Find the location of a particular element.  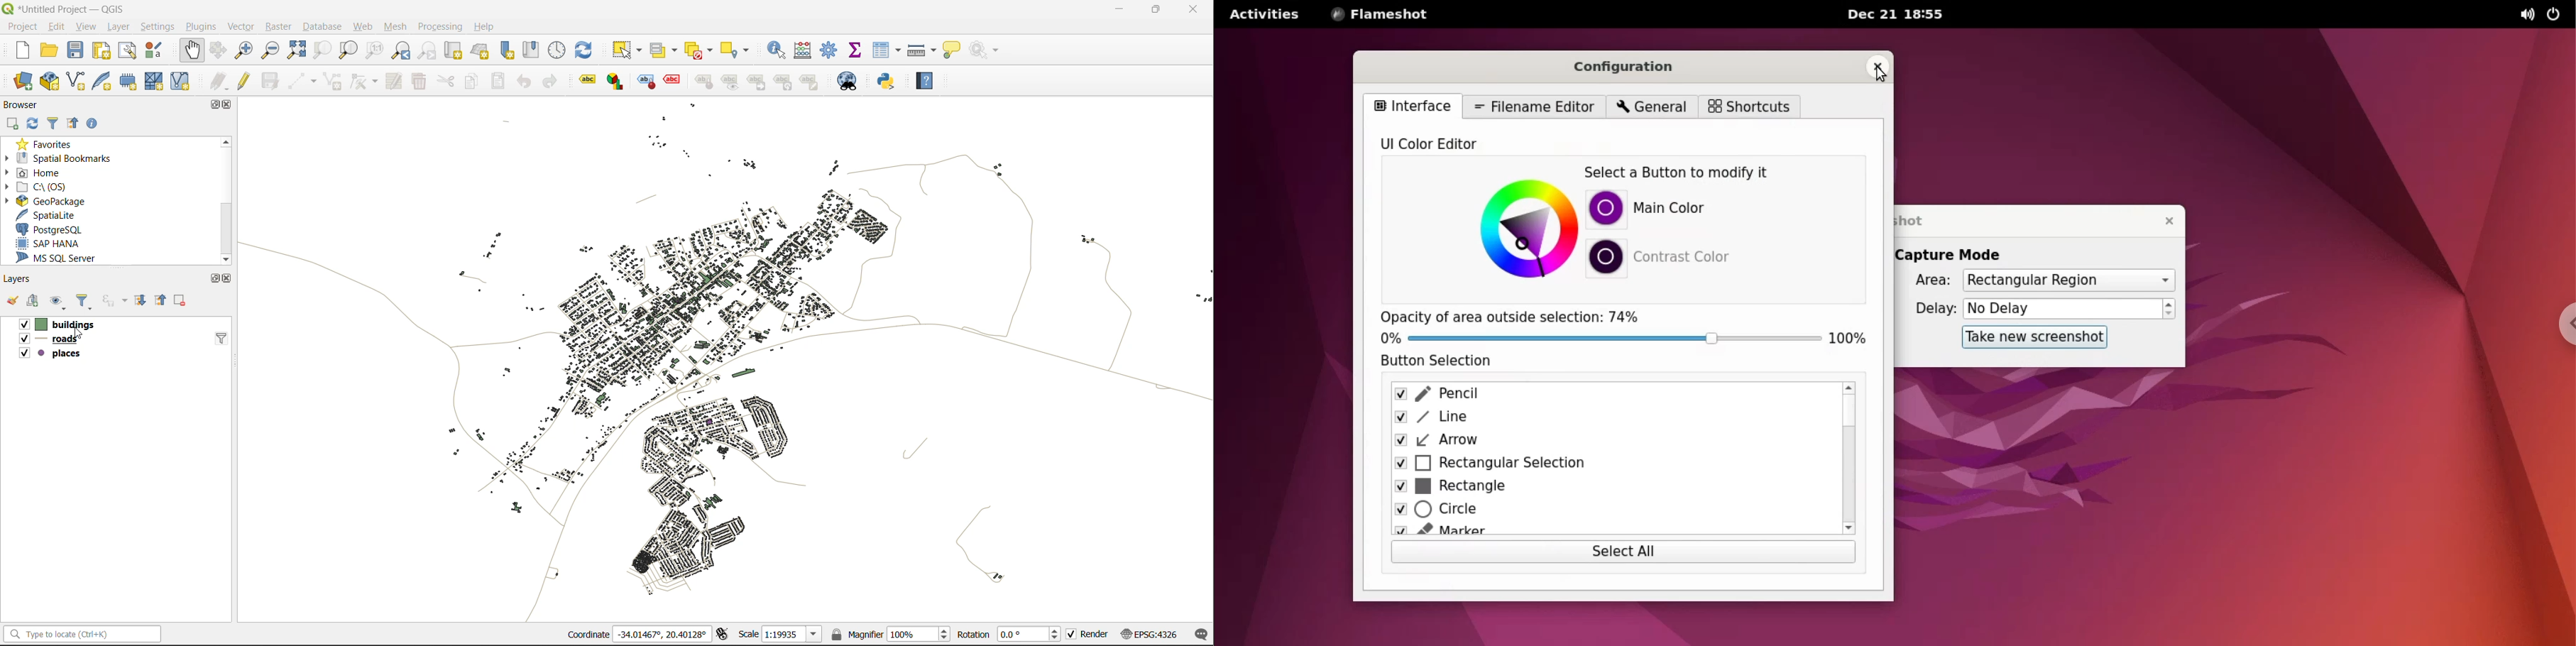

ms sql server is located at coordinates (61, 258).